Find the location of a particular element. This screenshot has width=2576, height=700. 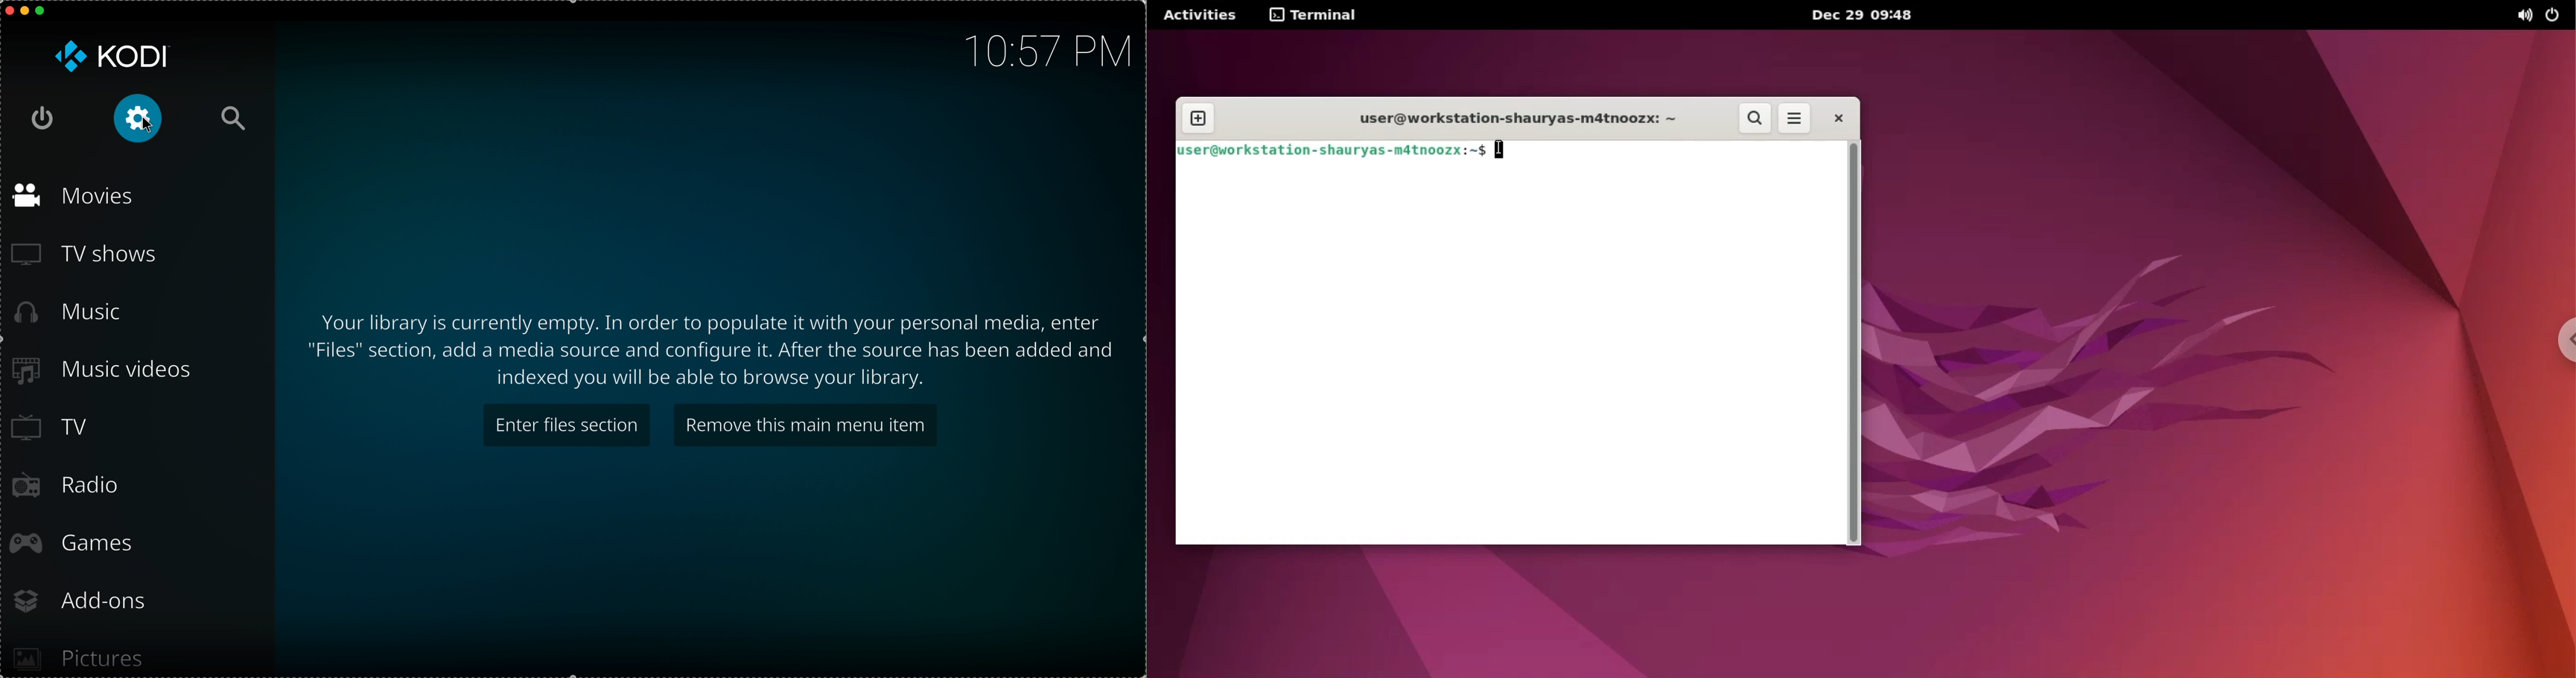

user@workstation-shauryas-m4tnoozx:- is located at coordinates (1516, 118).